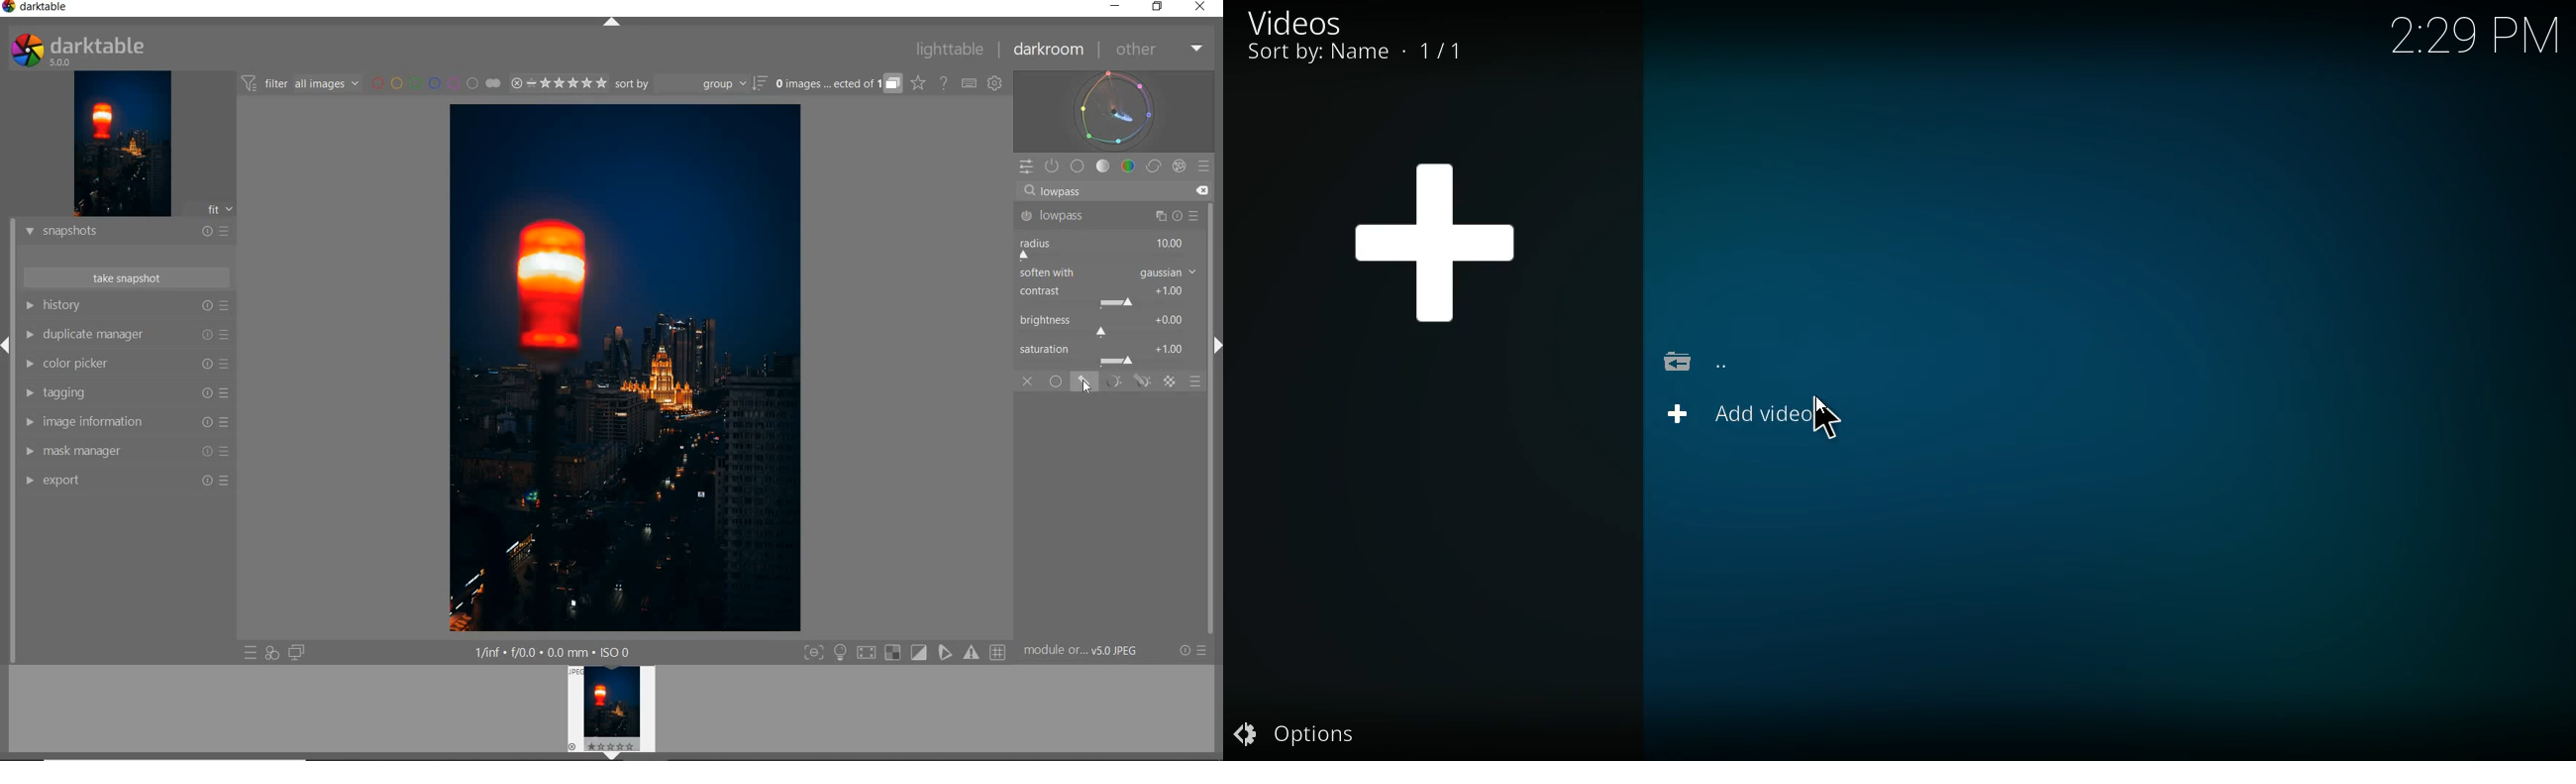 Image resolution: width=2576 pixels, height=784 pixels. I want to click on Preset and reset, so click(227, 393).